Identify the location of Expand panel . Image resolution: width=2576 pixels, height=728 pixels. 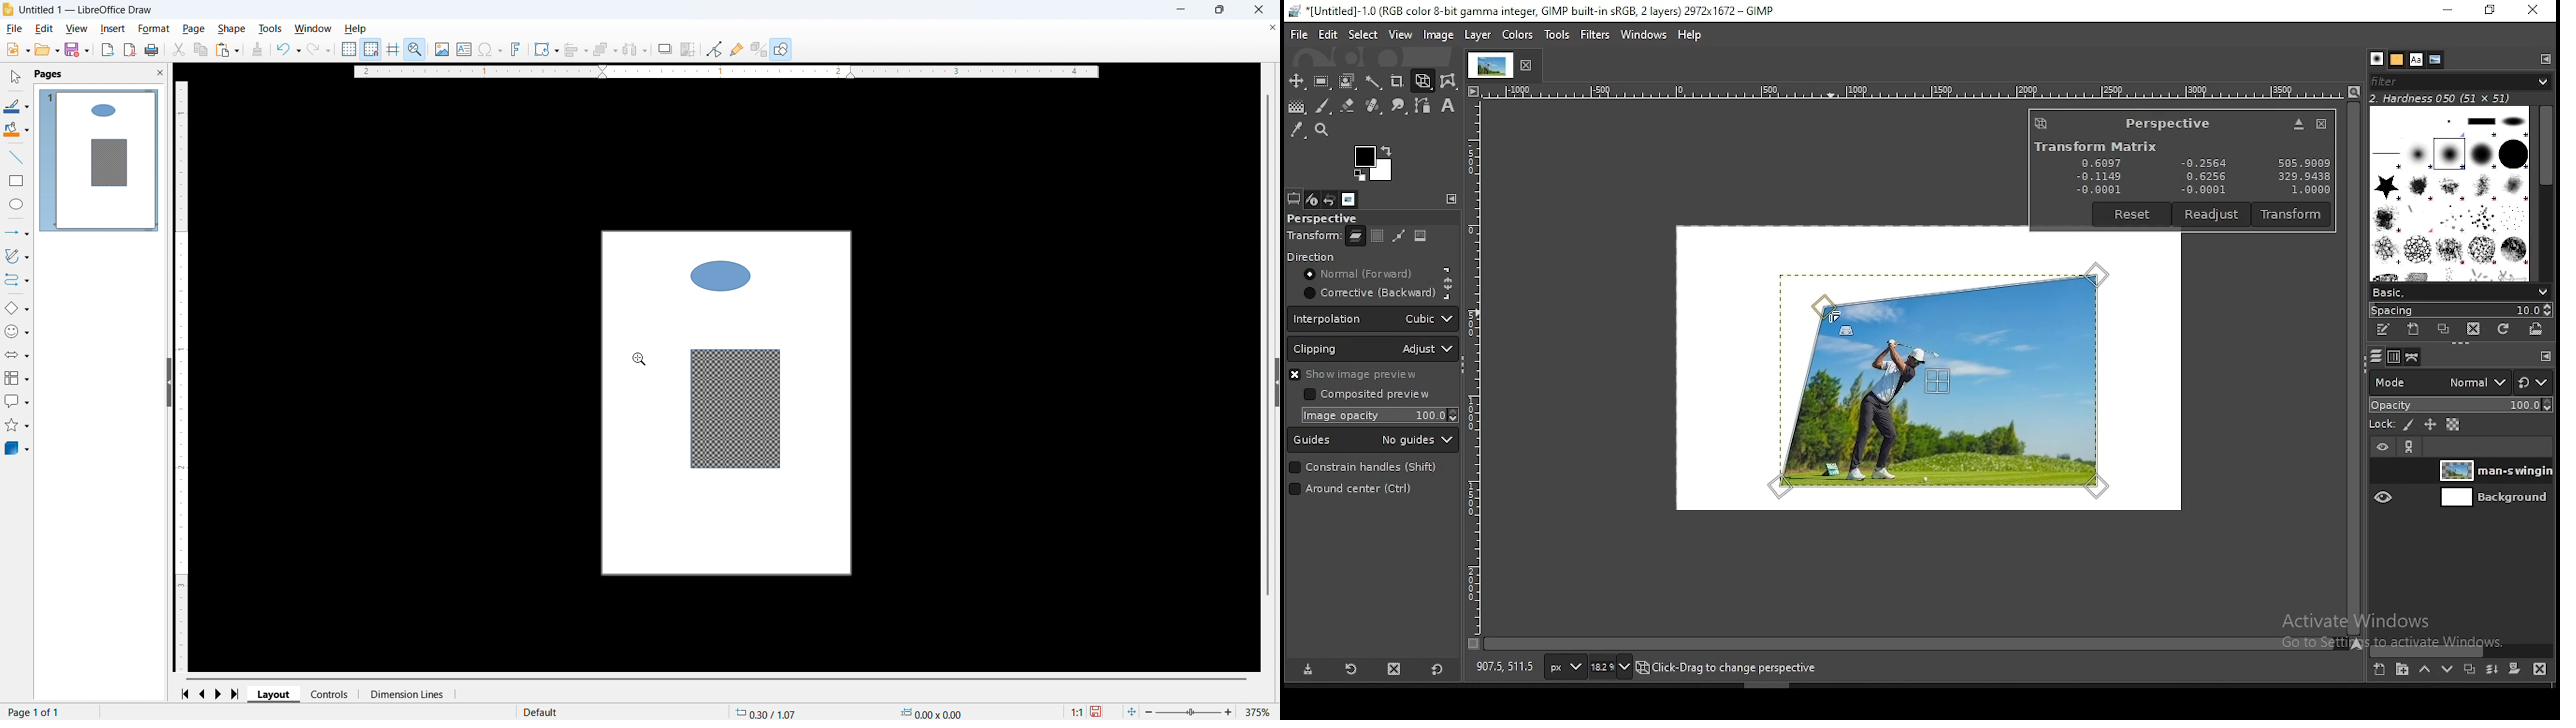
(1276, 383).